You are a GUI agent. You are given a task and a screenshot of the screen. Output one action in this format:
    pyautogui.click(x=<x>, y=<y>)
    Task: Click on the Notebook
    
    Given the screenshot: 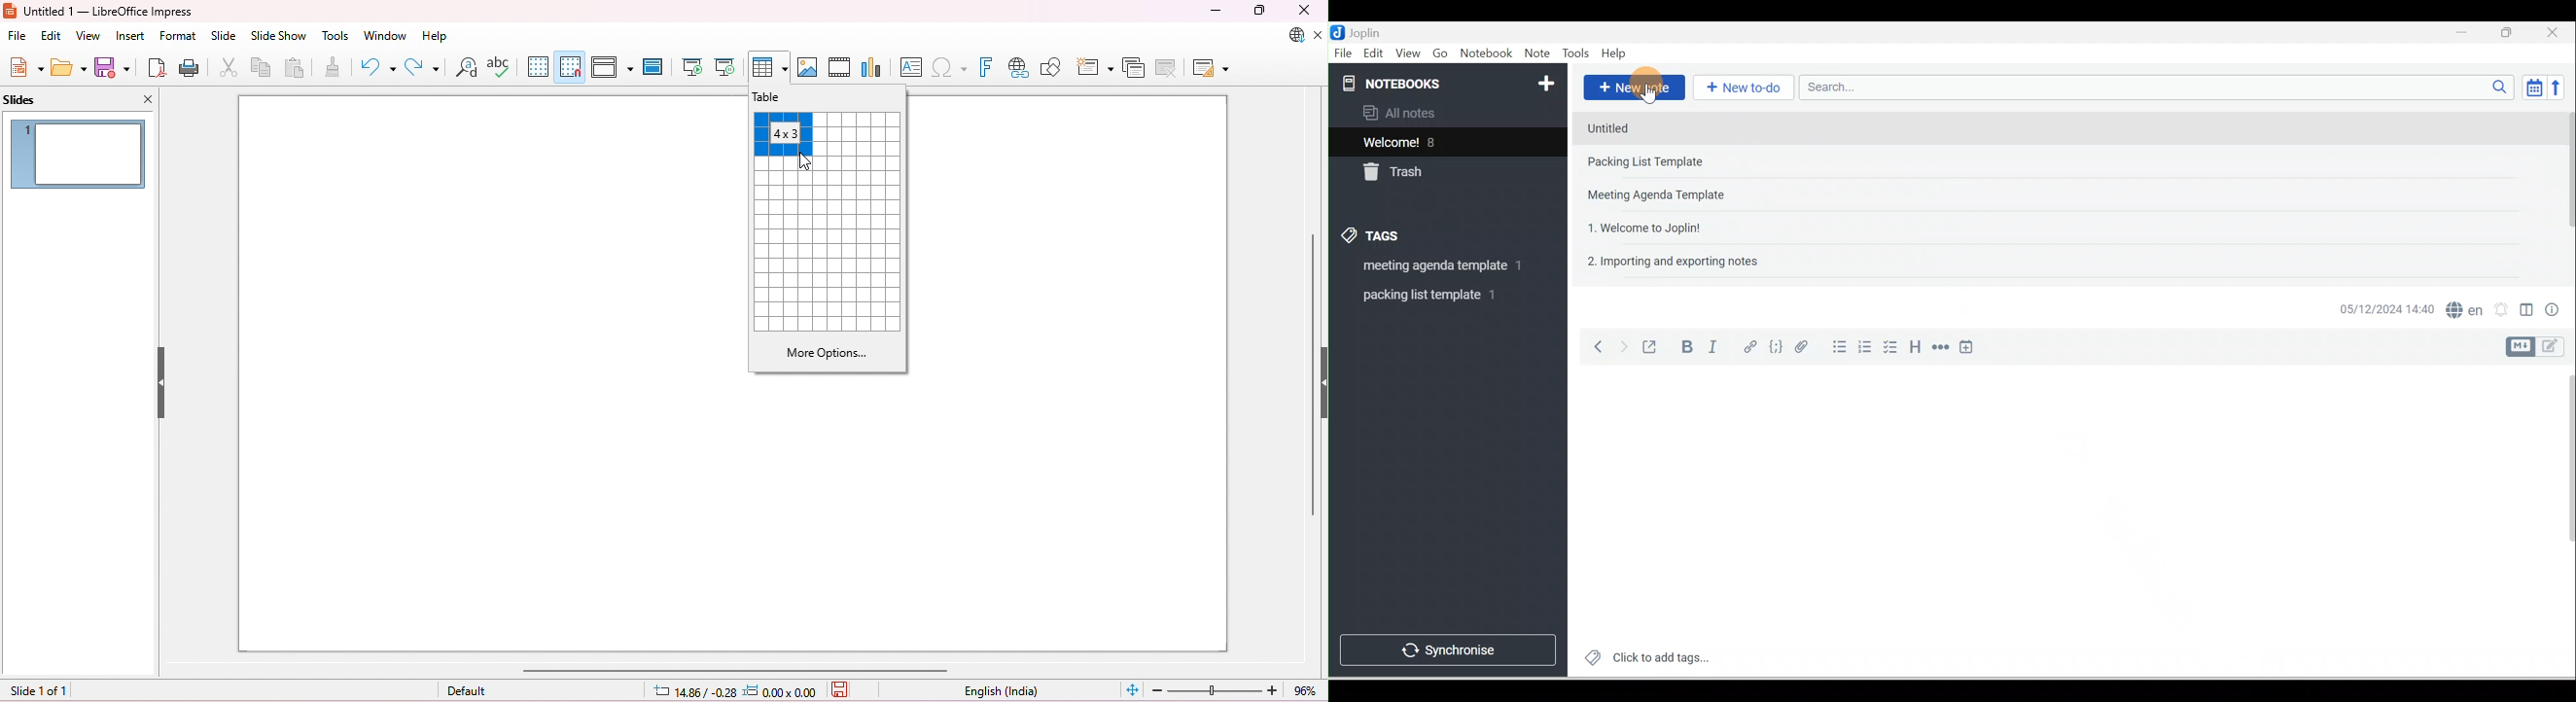 What is the action you would take?
    pyautogui.click(x=1486, y=54)
    